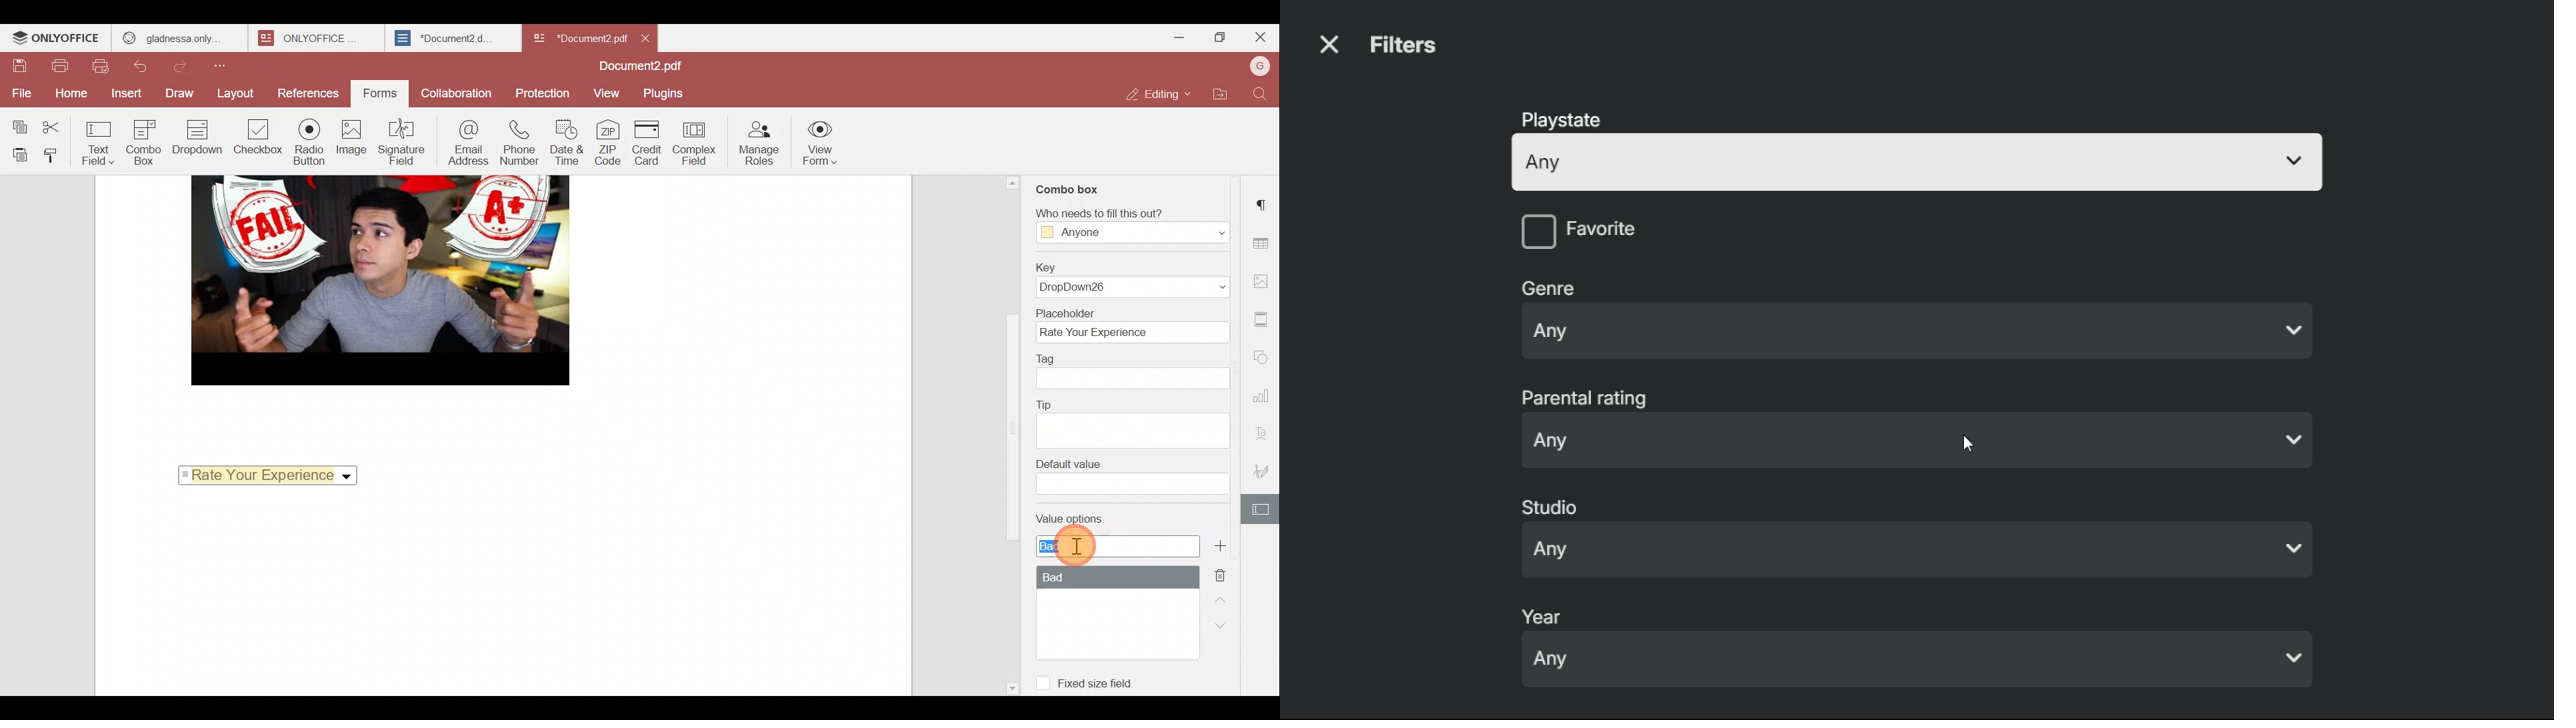 The width and height of the screenshot is (2576, 728). I want to click on Default value, so click(1131, 477).